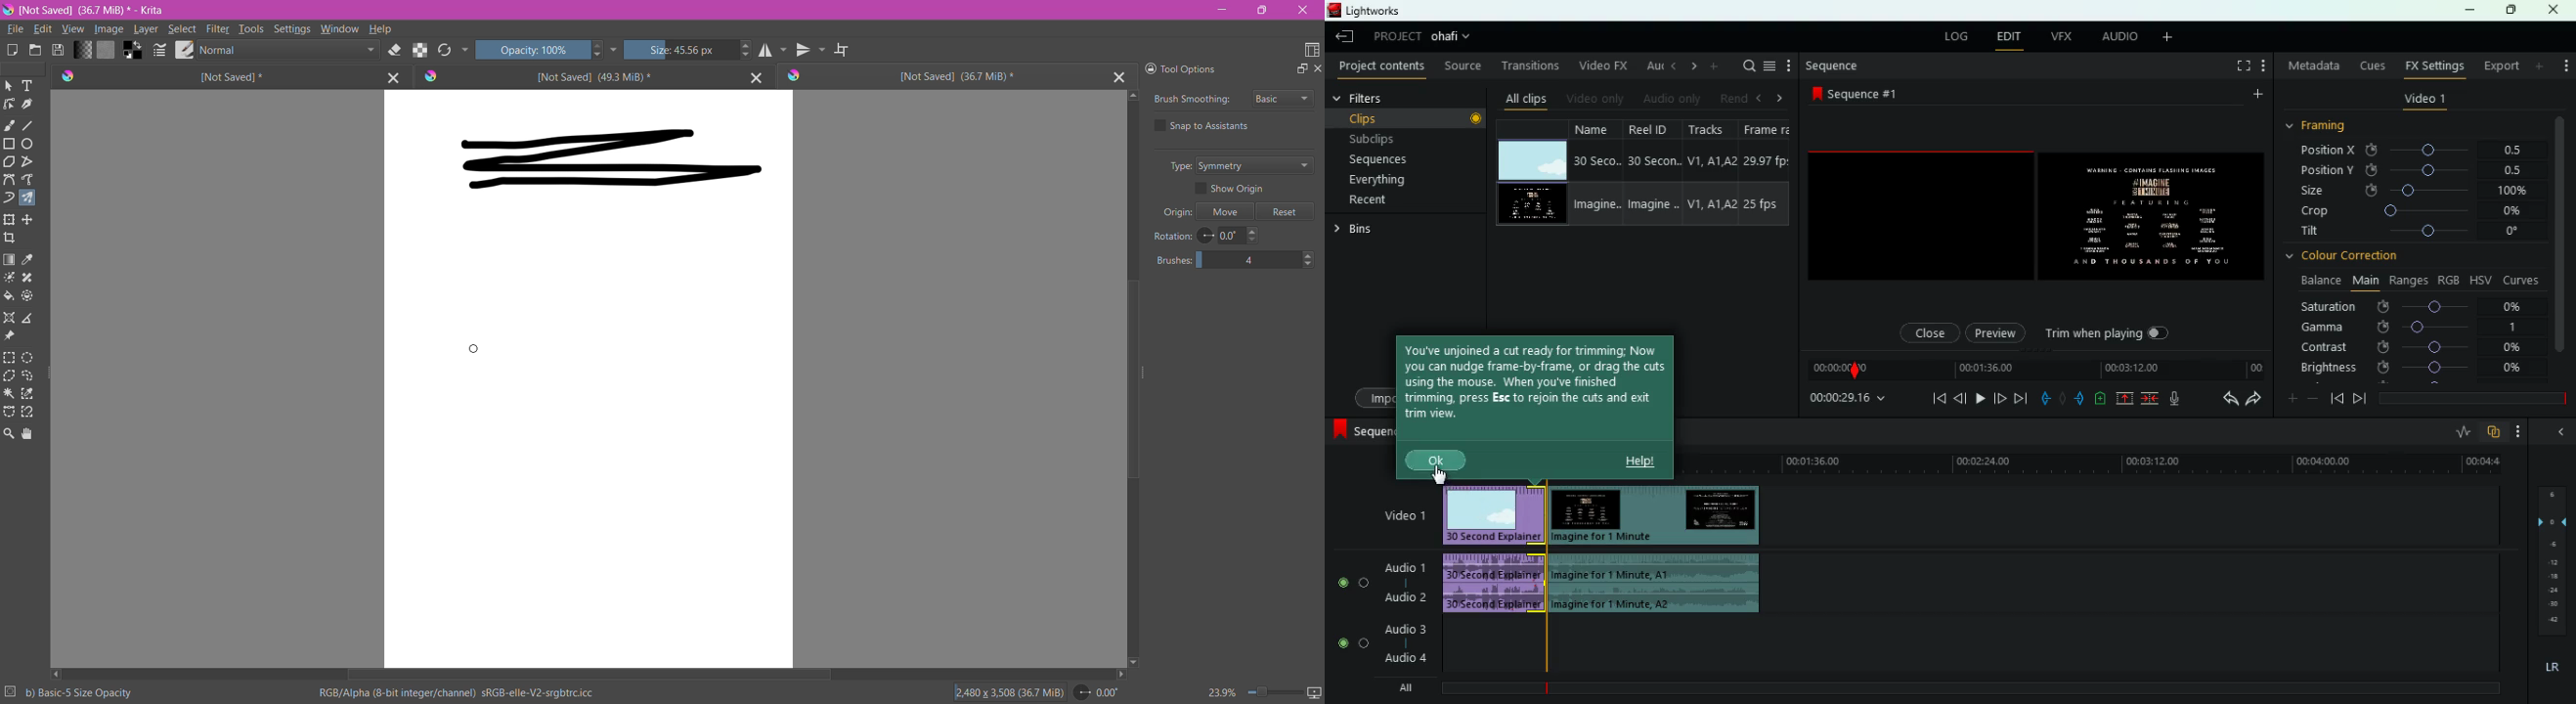 This screenshot has width=2576, height=728. What do you see at coordinates (10, 317) in the screenshot?
I see `Assistant Tool ` at bounding box center [10, 317].